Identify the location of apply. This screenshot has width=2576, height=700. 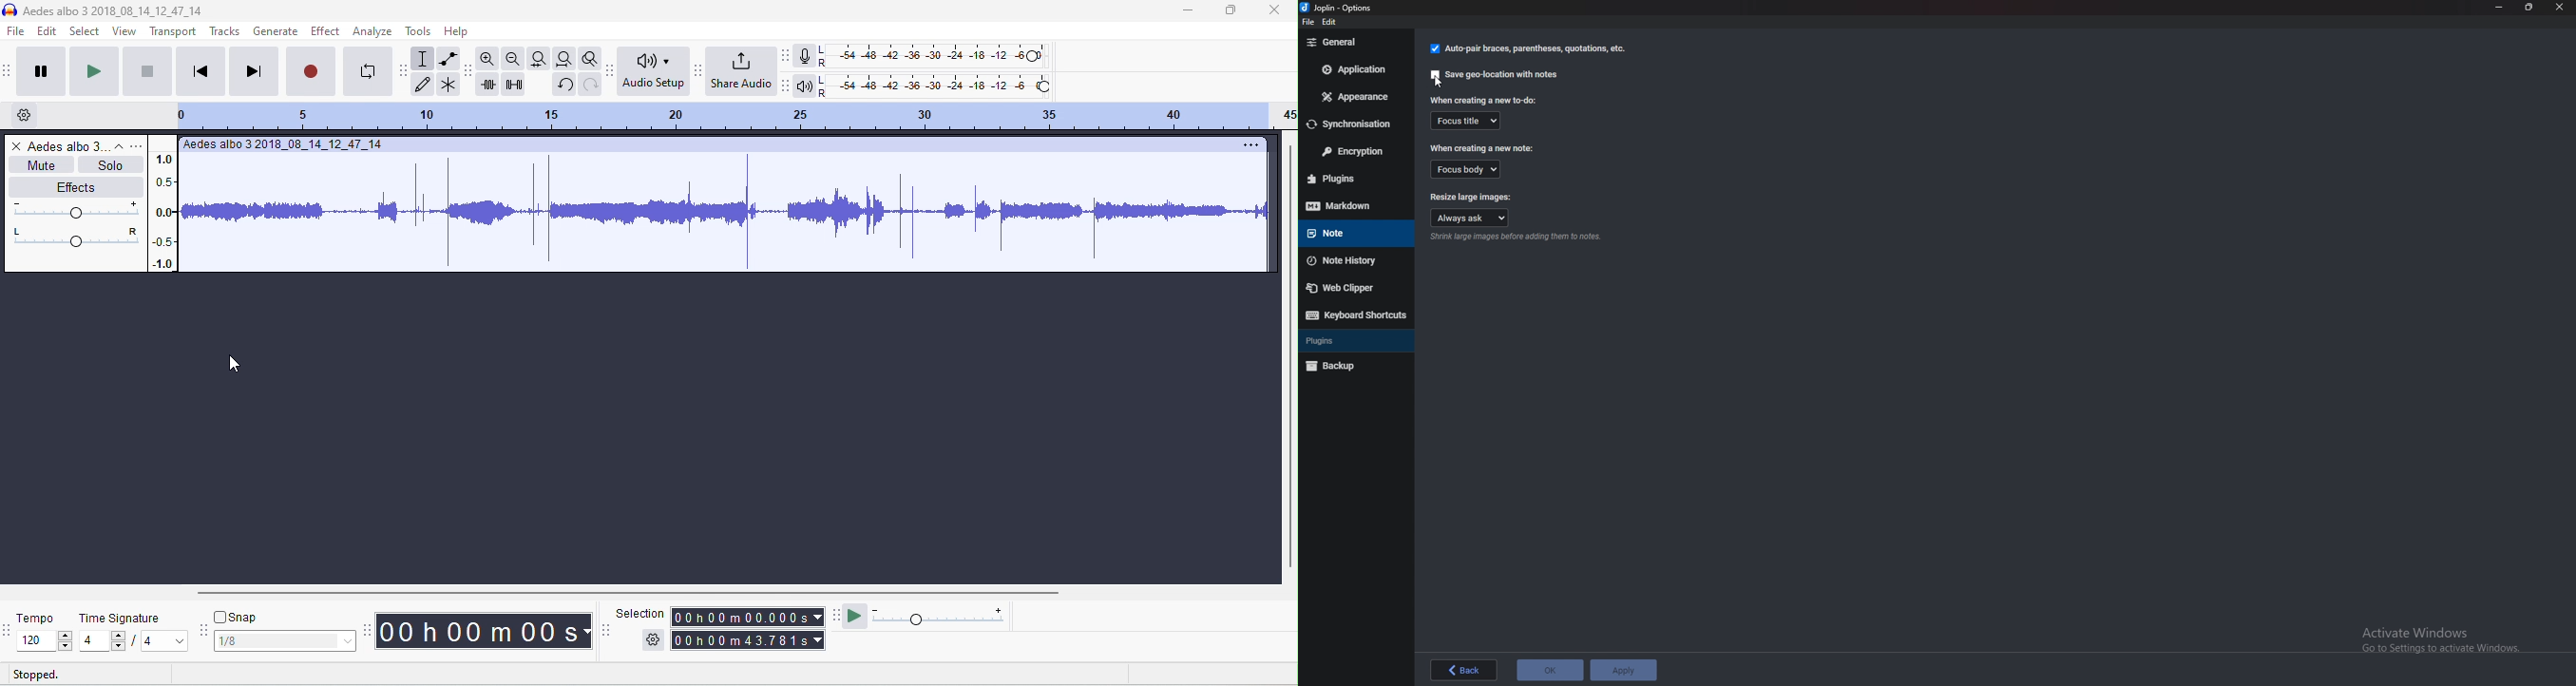
(1626, 669).